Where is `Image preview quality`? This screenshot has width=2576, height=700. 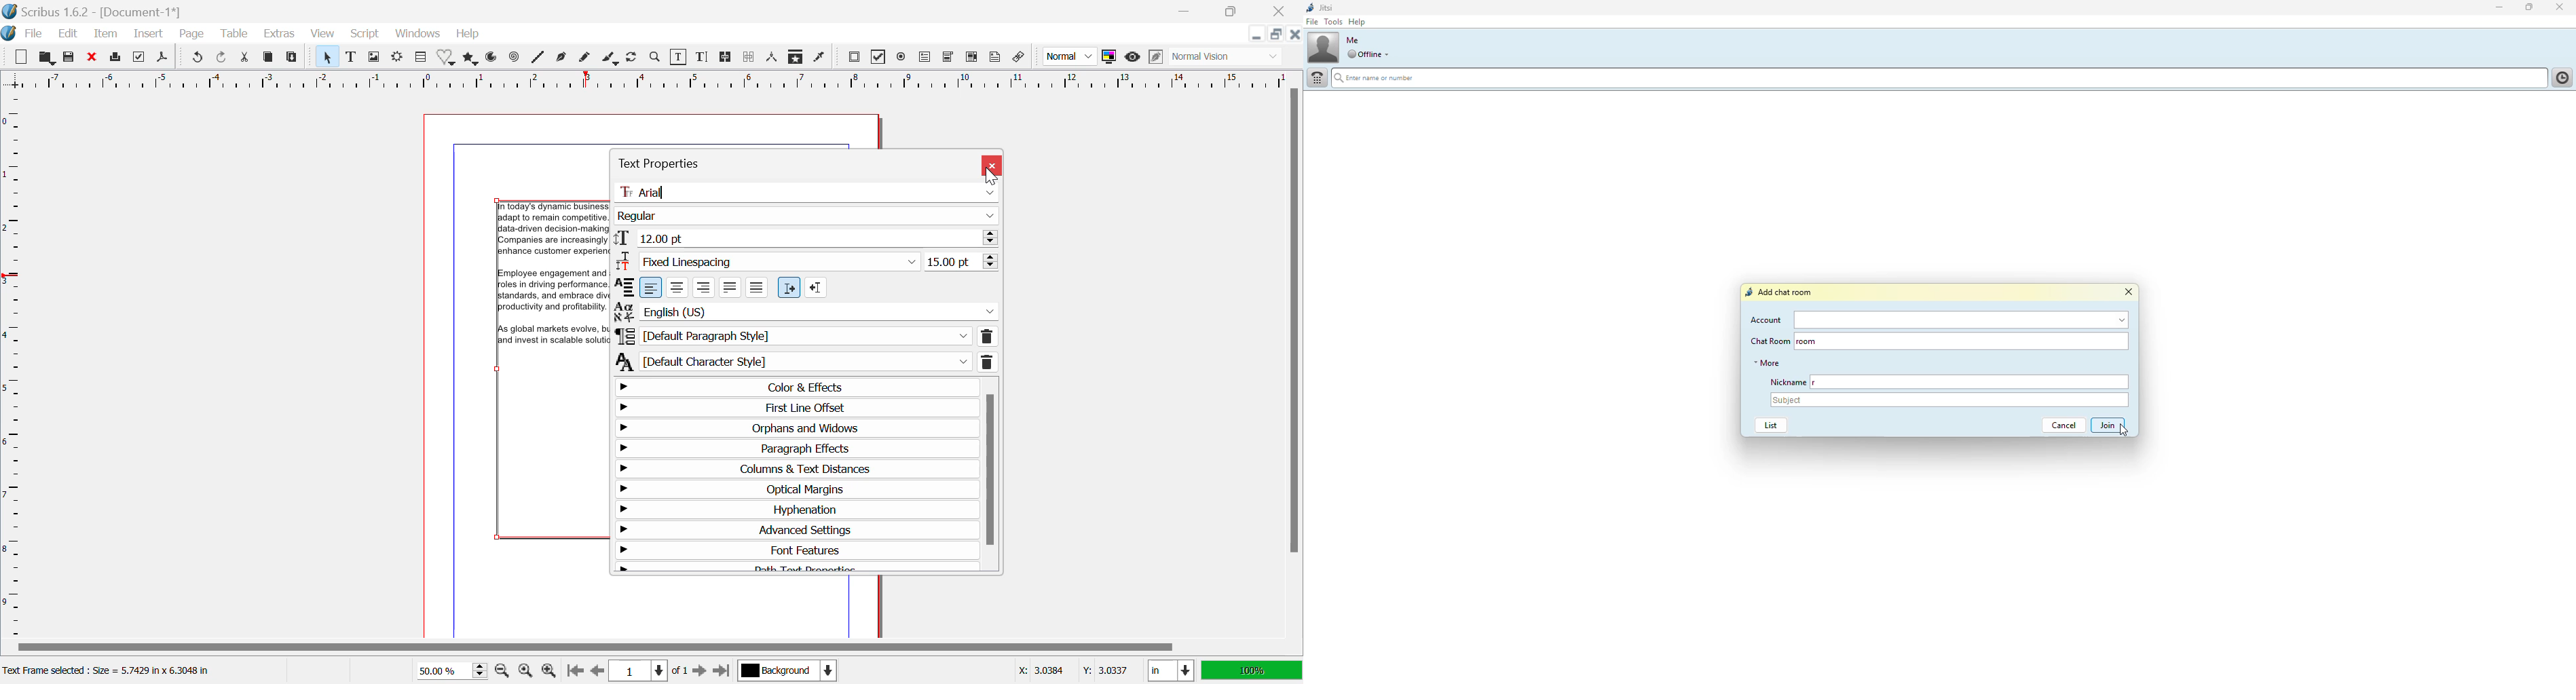
Image preview quality is located at coordinates (1071, 56).